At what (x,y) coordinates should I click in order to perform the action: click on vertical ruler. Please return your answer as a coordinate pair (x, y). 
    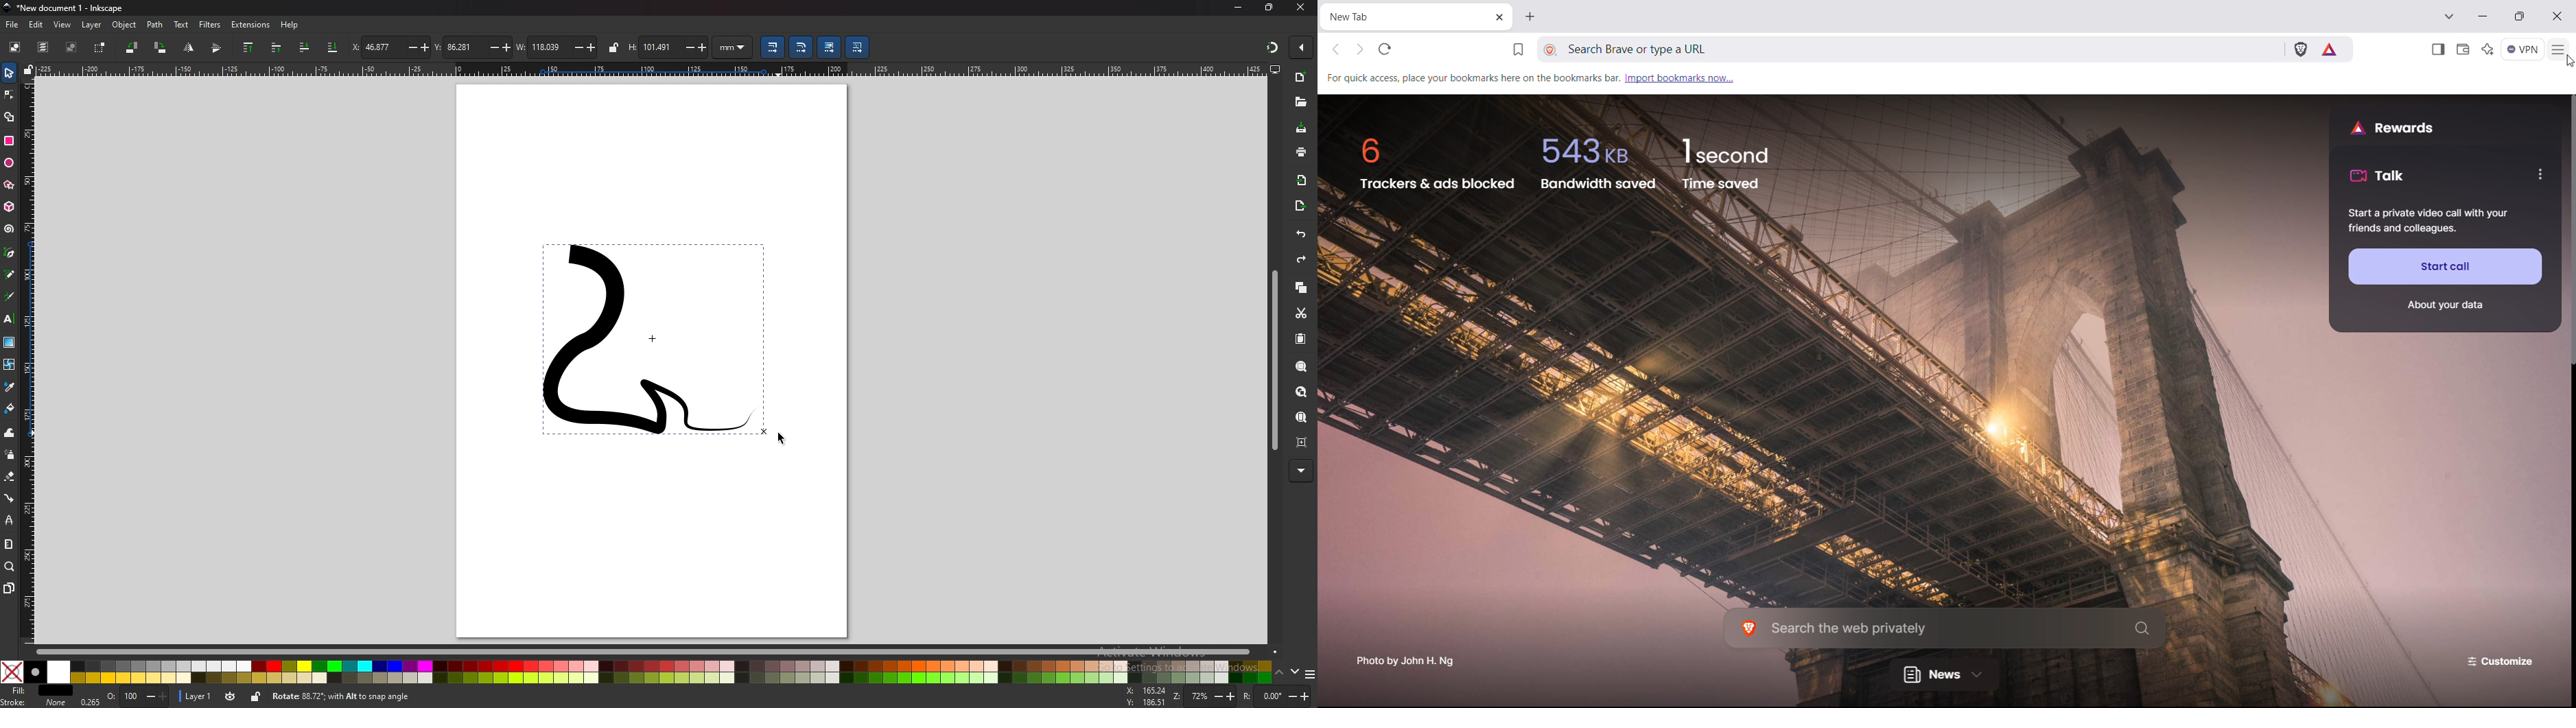
    Looking at the image, I should click on (30, 362).